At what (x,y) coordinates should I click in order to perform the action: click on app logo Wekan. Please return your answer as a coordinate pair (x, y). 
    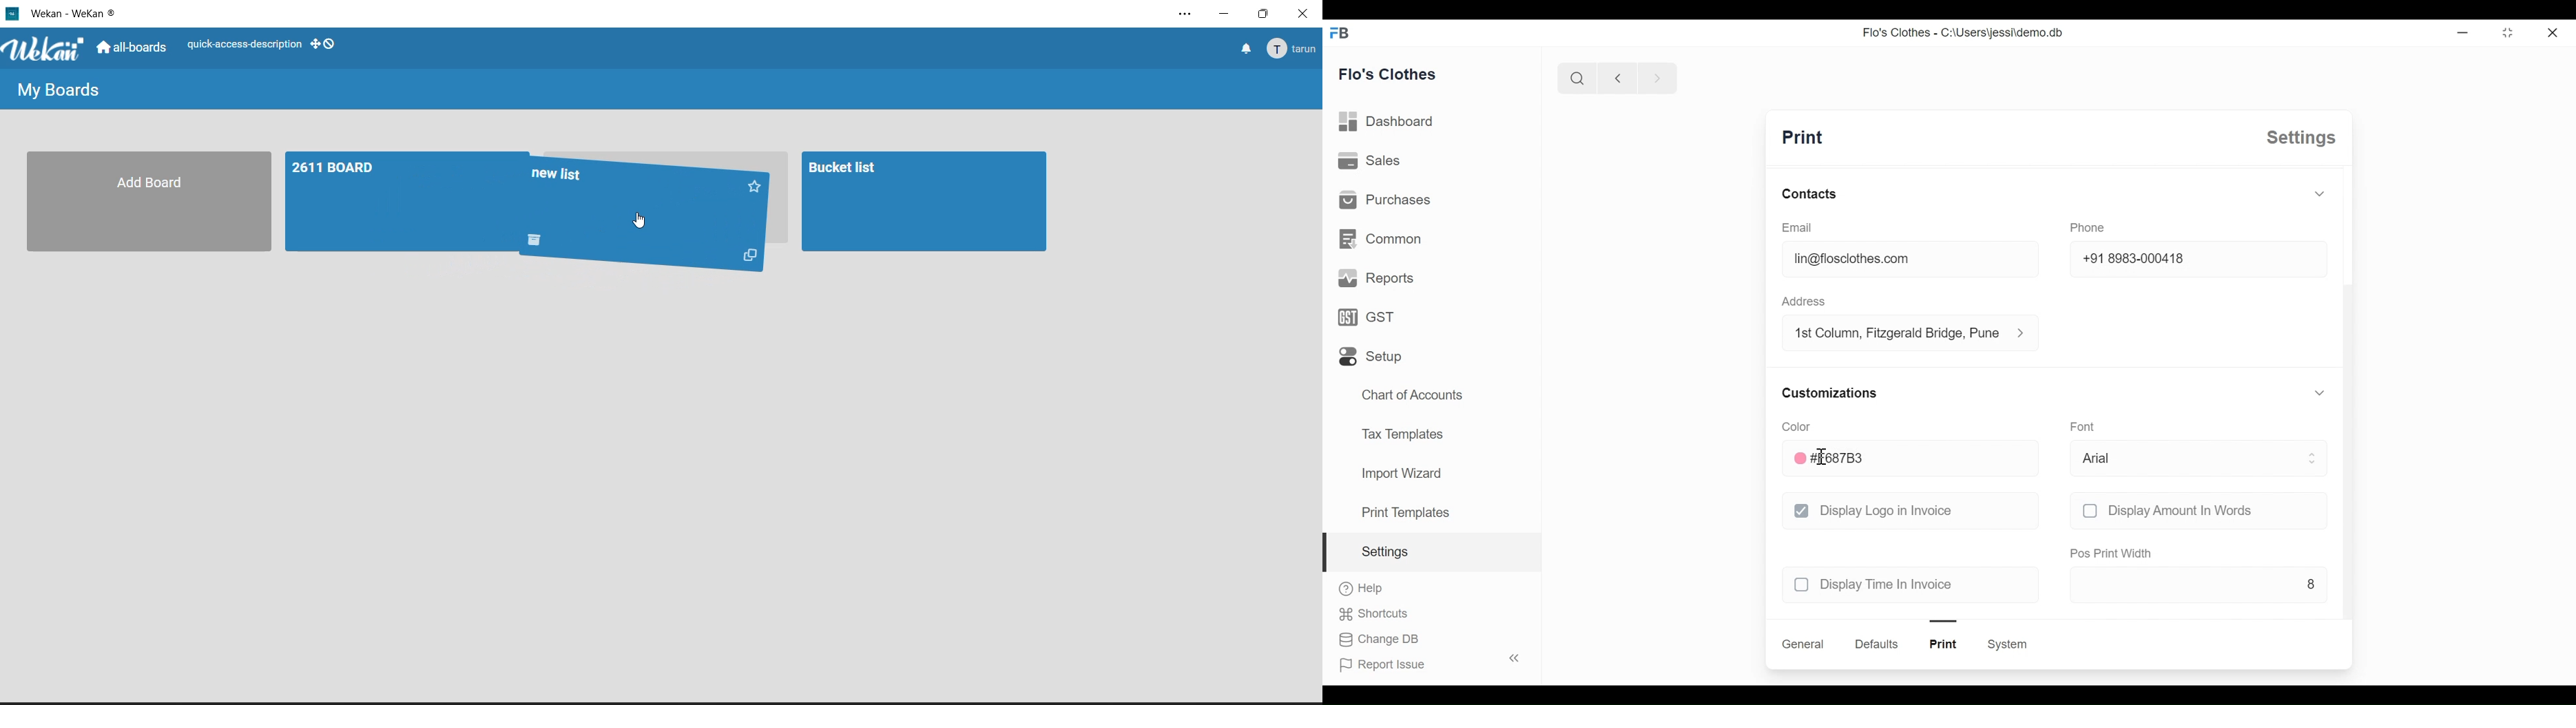
    Looking at the image, I should click on (45, 50).